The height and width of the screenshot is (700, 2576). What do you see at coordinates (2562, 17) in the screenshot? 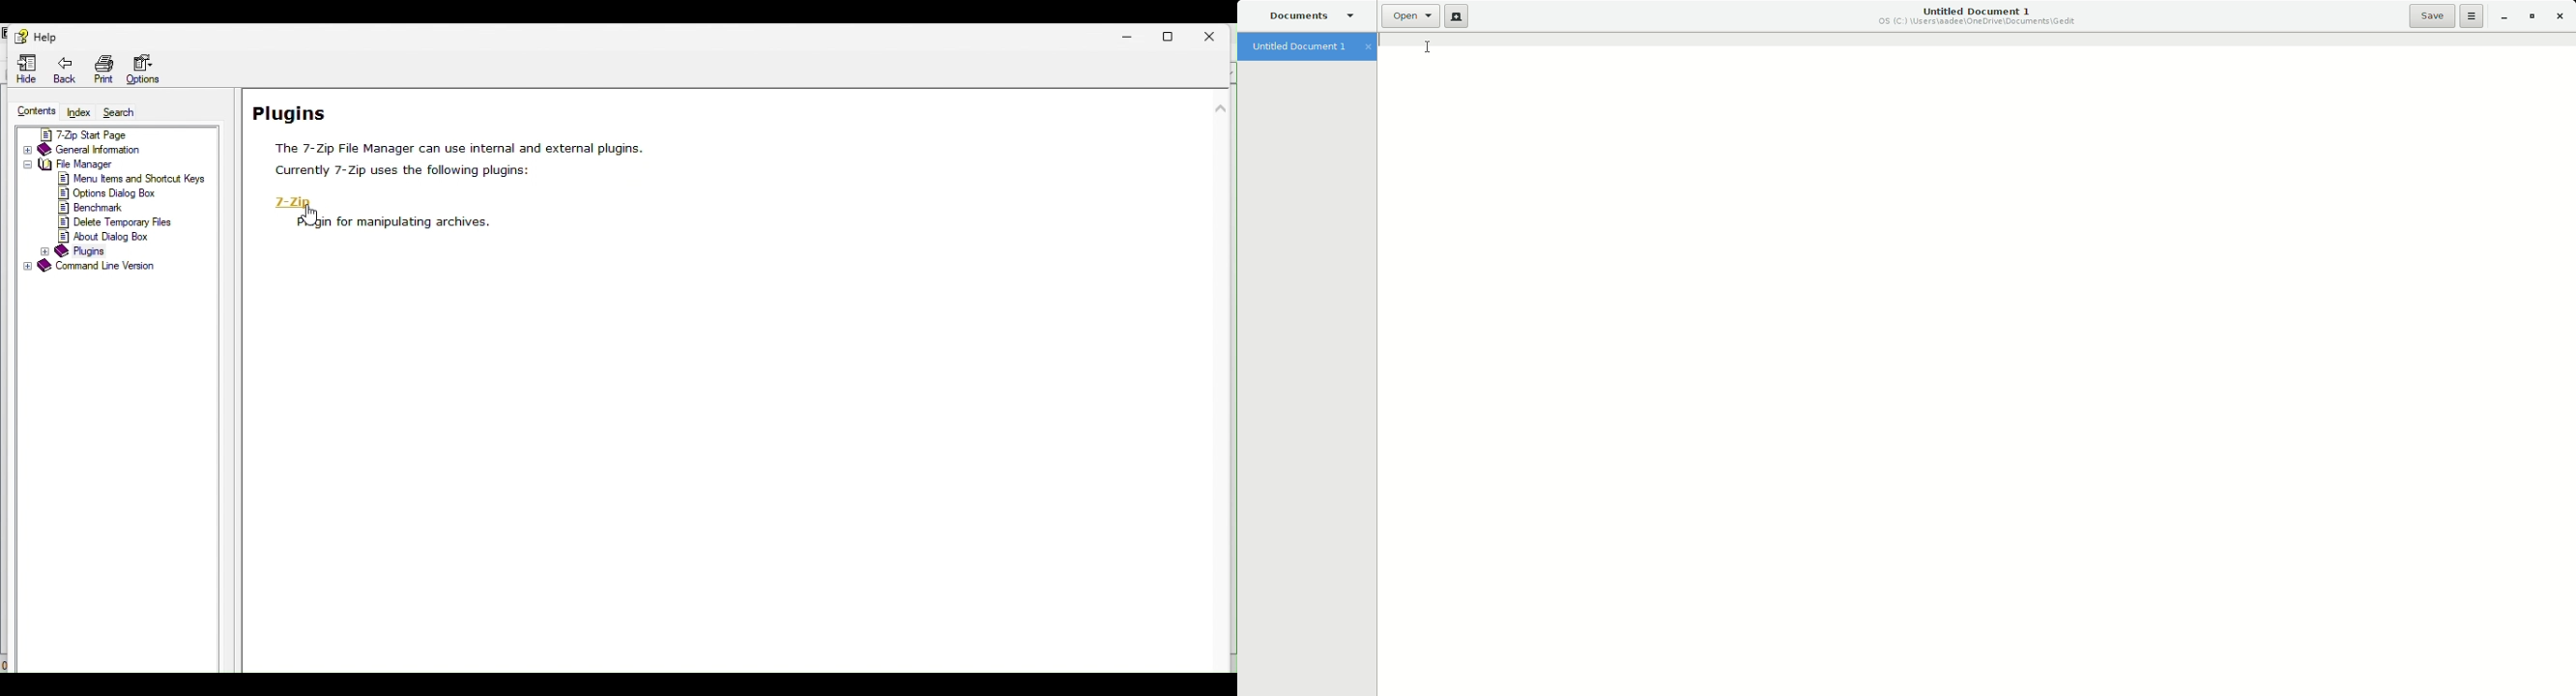
I see `Close` at bounding box center [2562, 17].